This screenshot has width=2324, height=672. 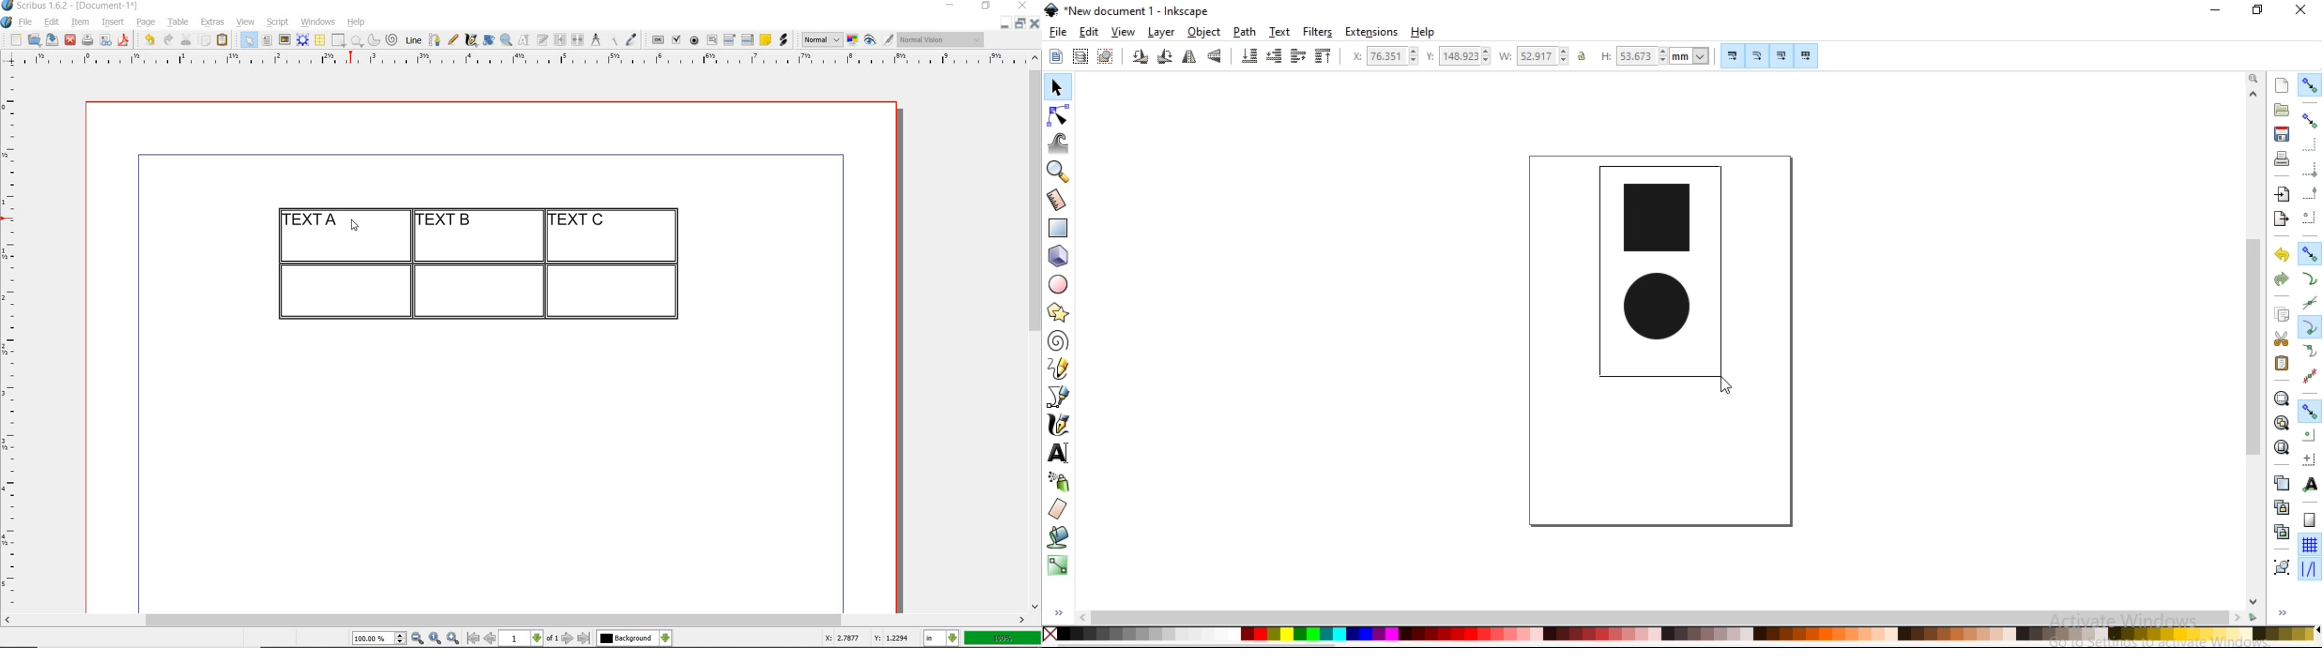 I want to click on text frame, so click(x=266, y=41).